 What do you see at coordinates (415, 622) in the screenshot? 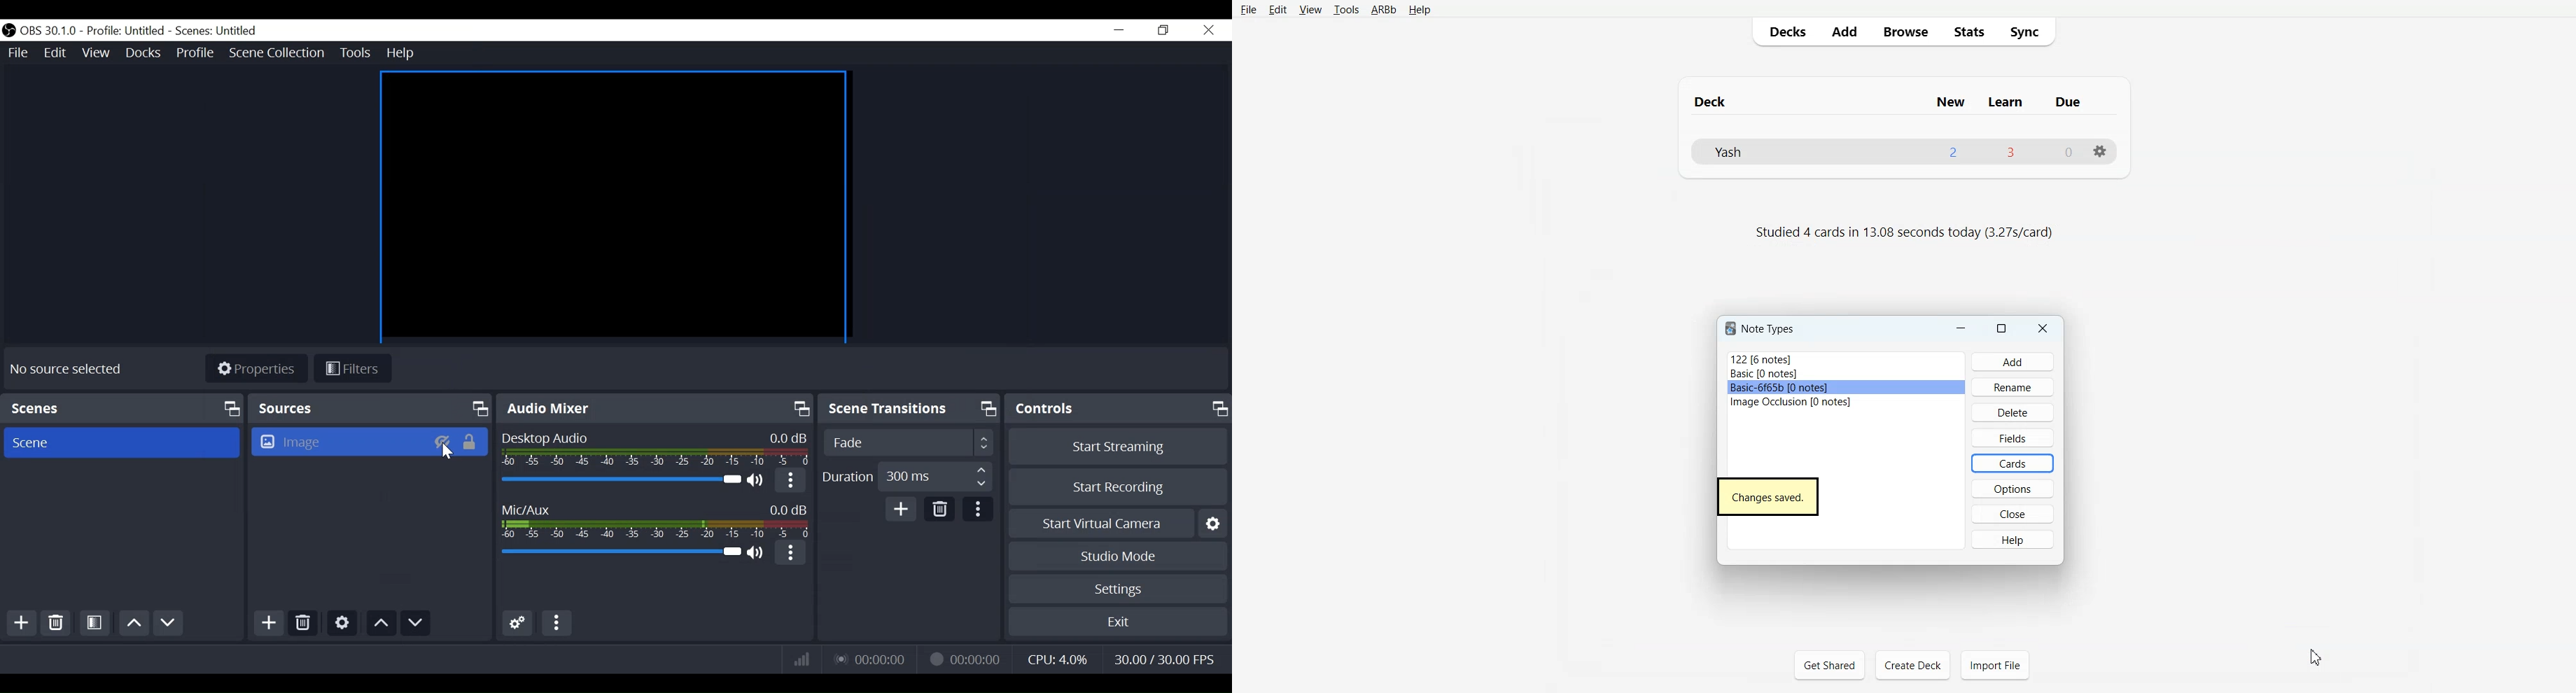
I see `Move down` at bounding box center [415, 622].